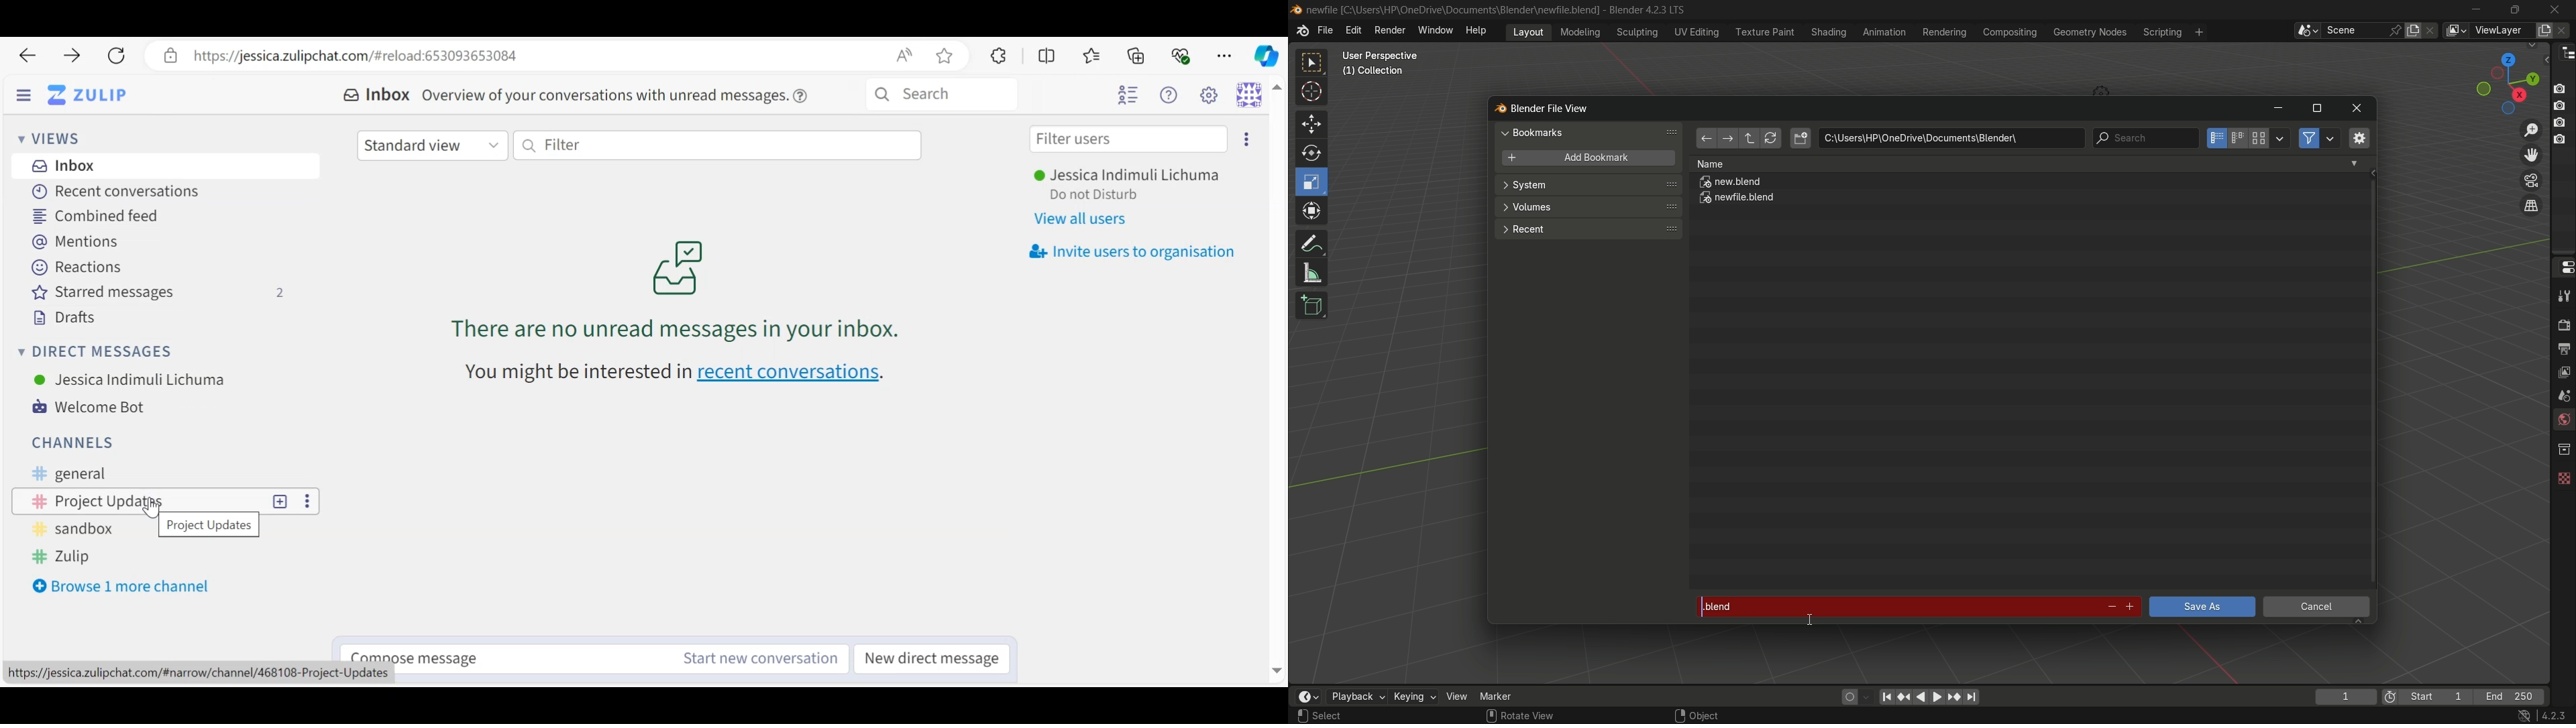  Describe the element at coordinates (1731, 184) in the screenshot. I see `new.blend file` at that location.